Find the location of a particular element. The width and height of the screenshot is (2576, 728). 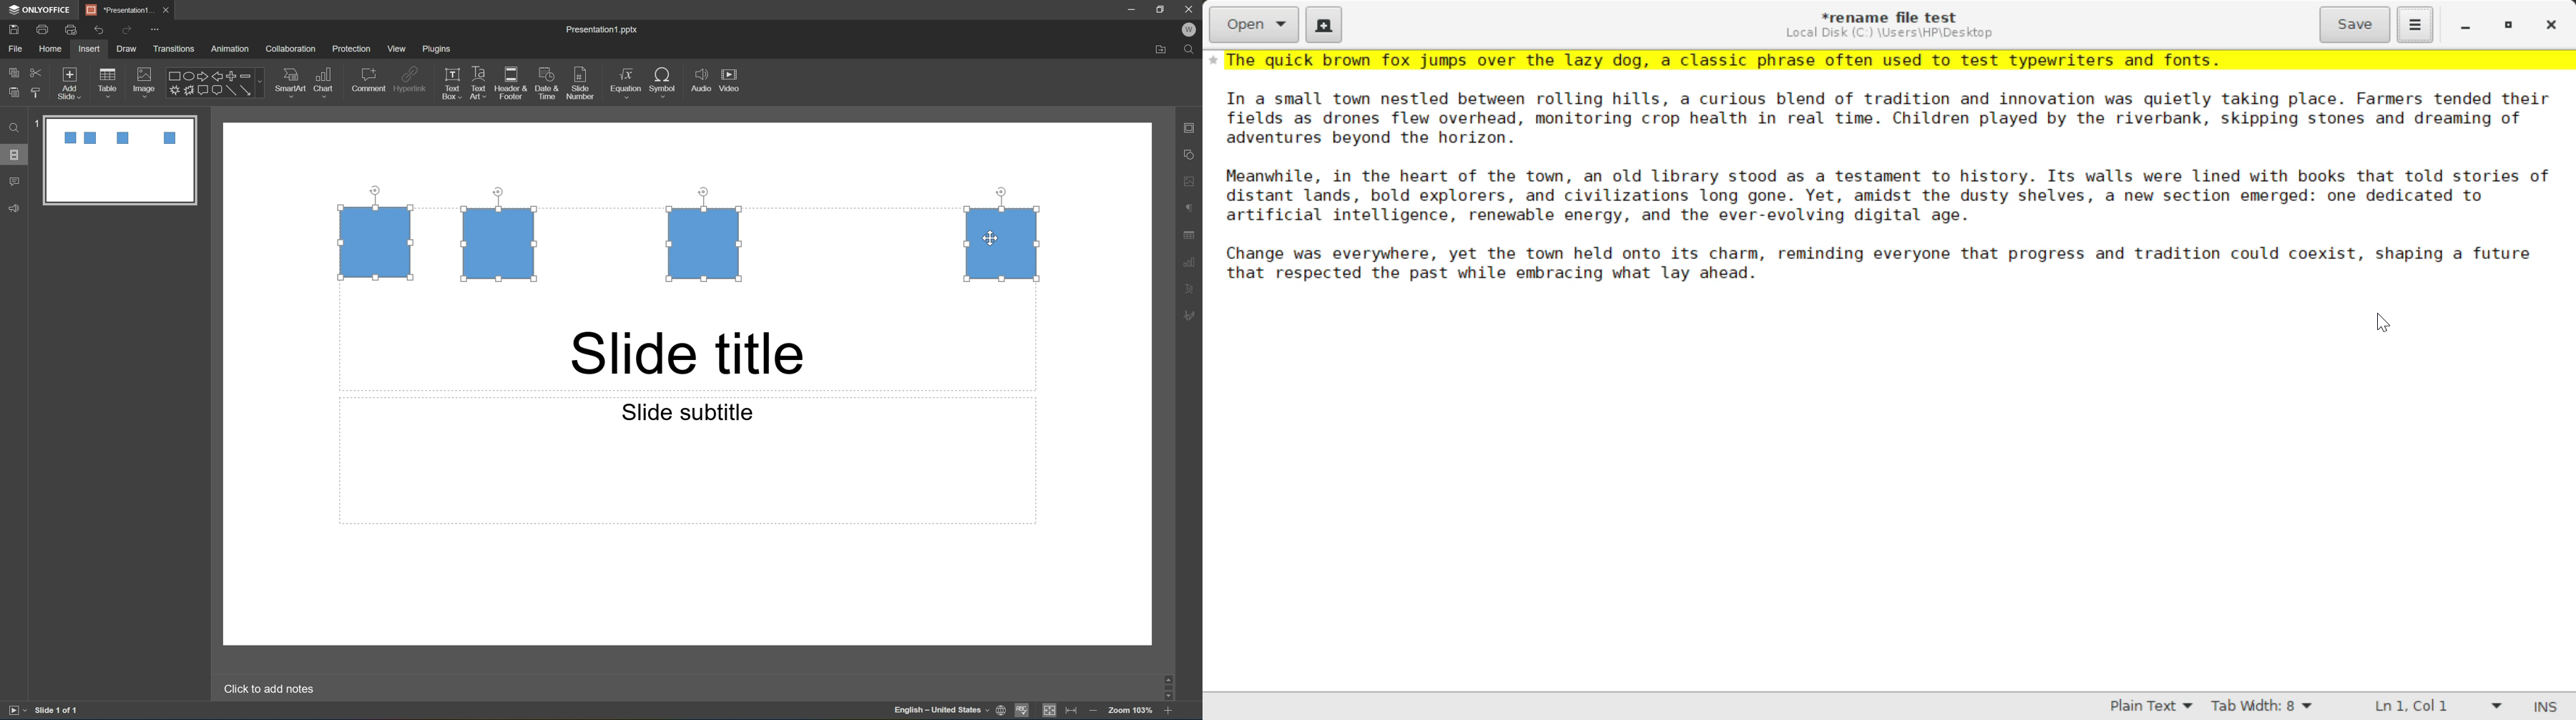

Redo is located at coordinates (127, 31).